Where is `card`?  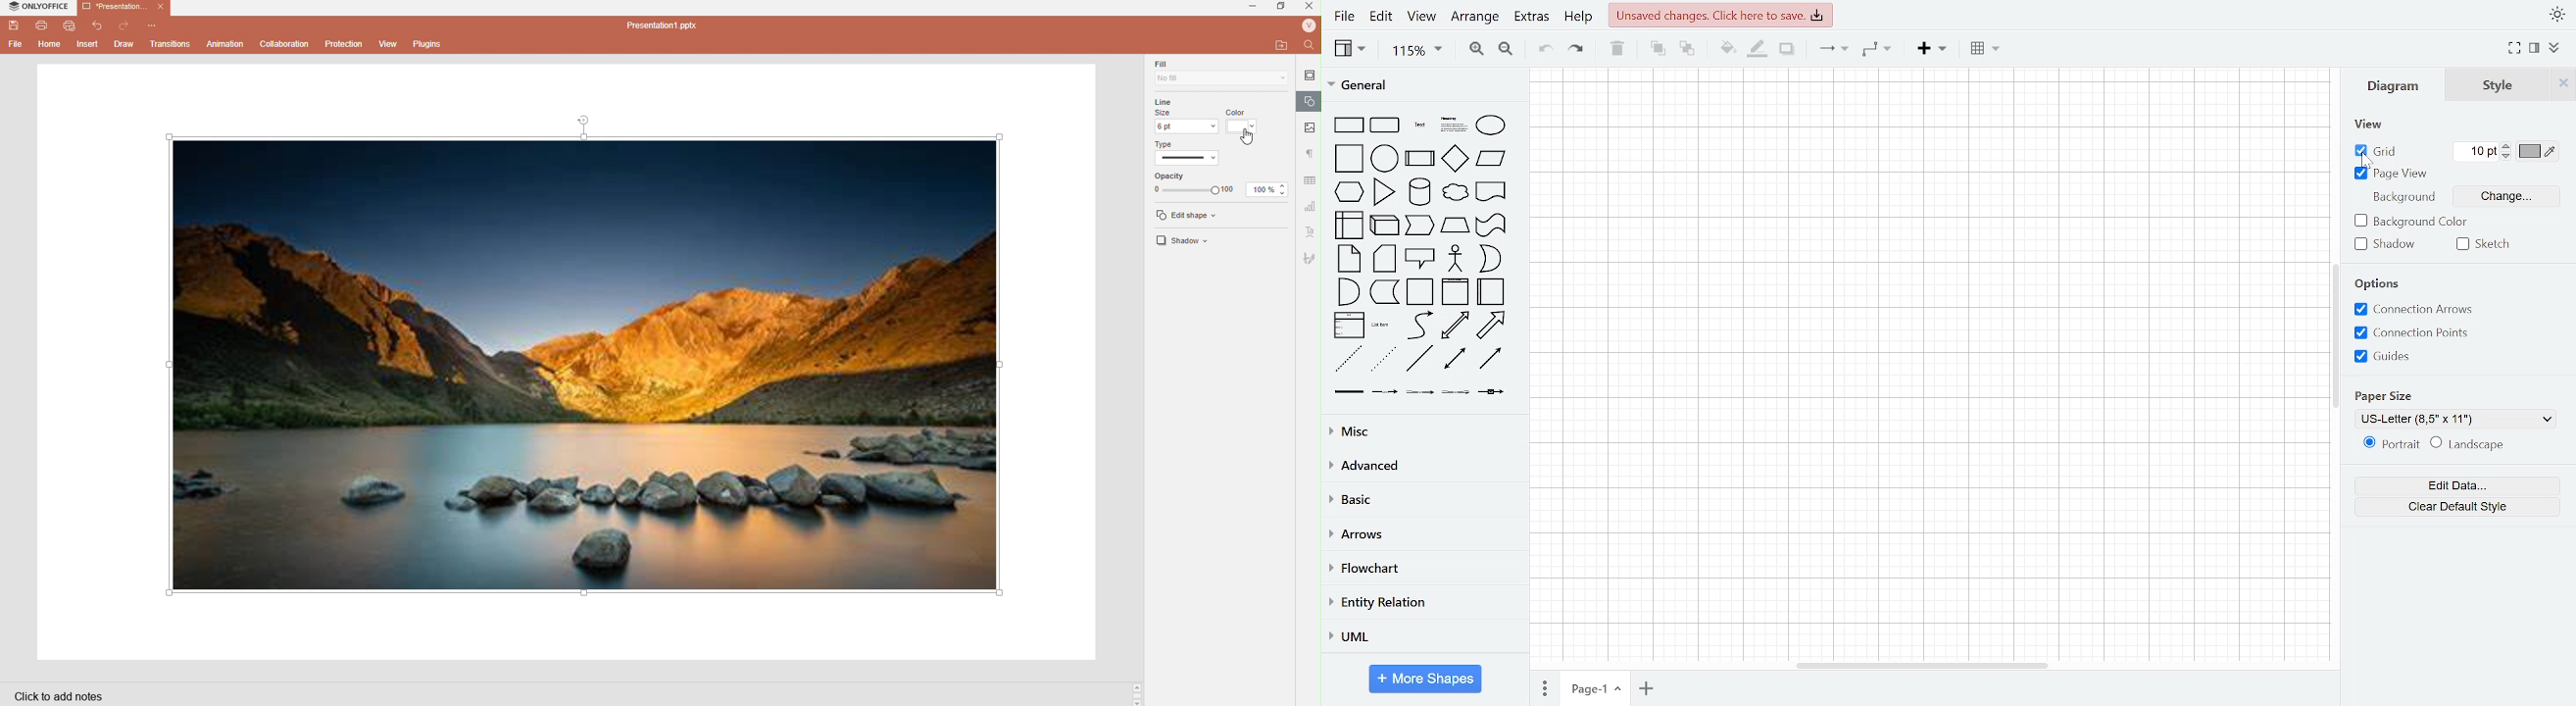
card is located at coordinates (1384, 259).